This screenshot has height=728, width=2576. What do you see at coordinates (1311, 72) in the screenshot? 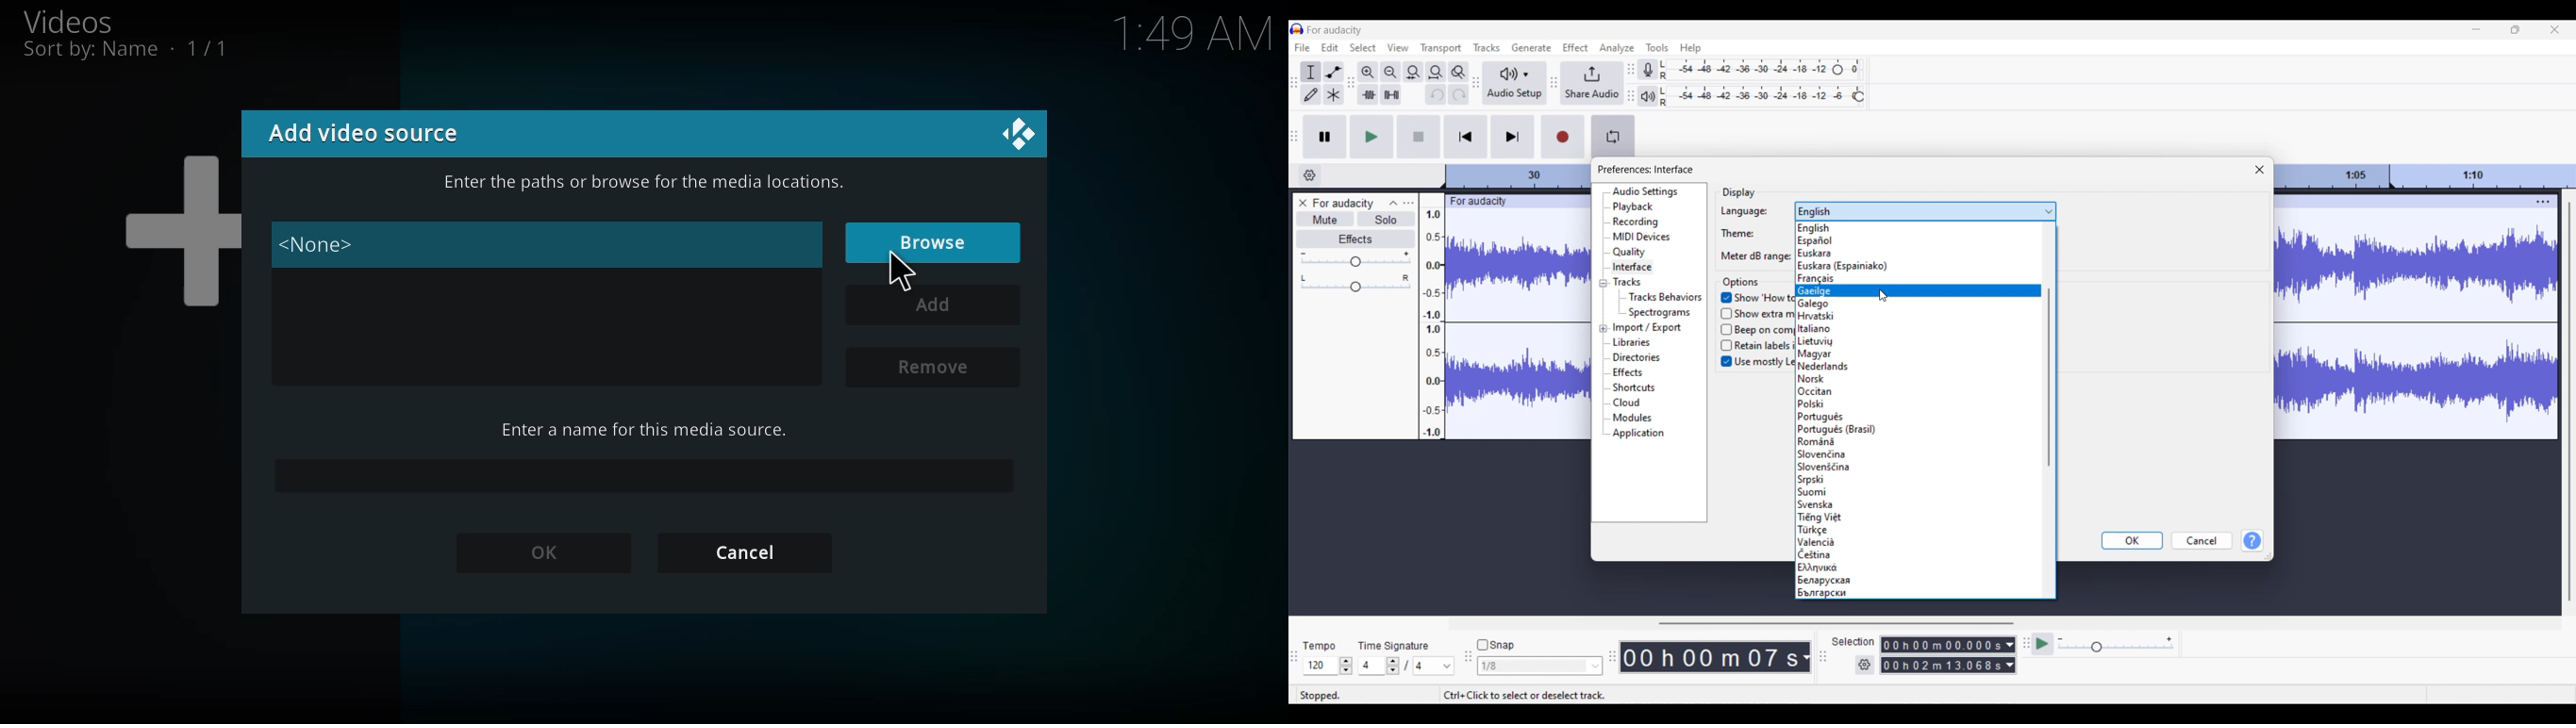
I see `Selection tool` at bounding box center [1311, 72].